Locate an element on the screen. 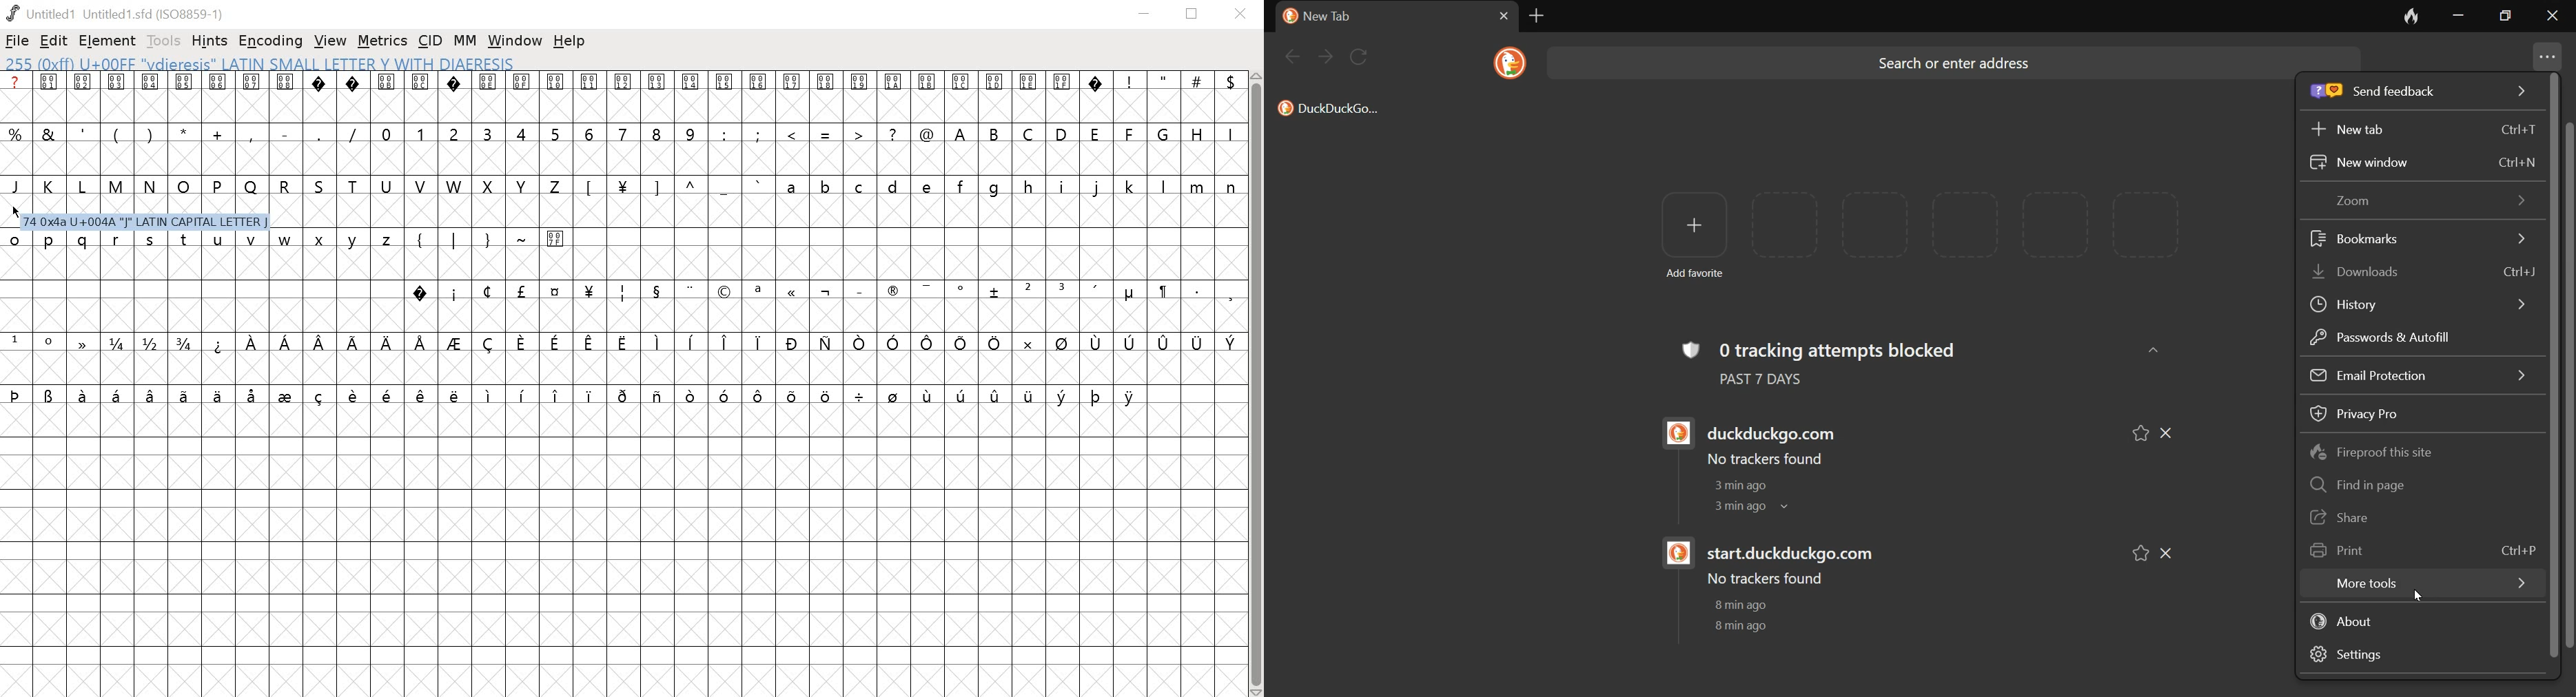  window is located at coordinates (515, 41).